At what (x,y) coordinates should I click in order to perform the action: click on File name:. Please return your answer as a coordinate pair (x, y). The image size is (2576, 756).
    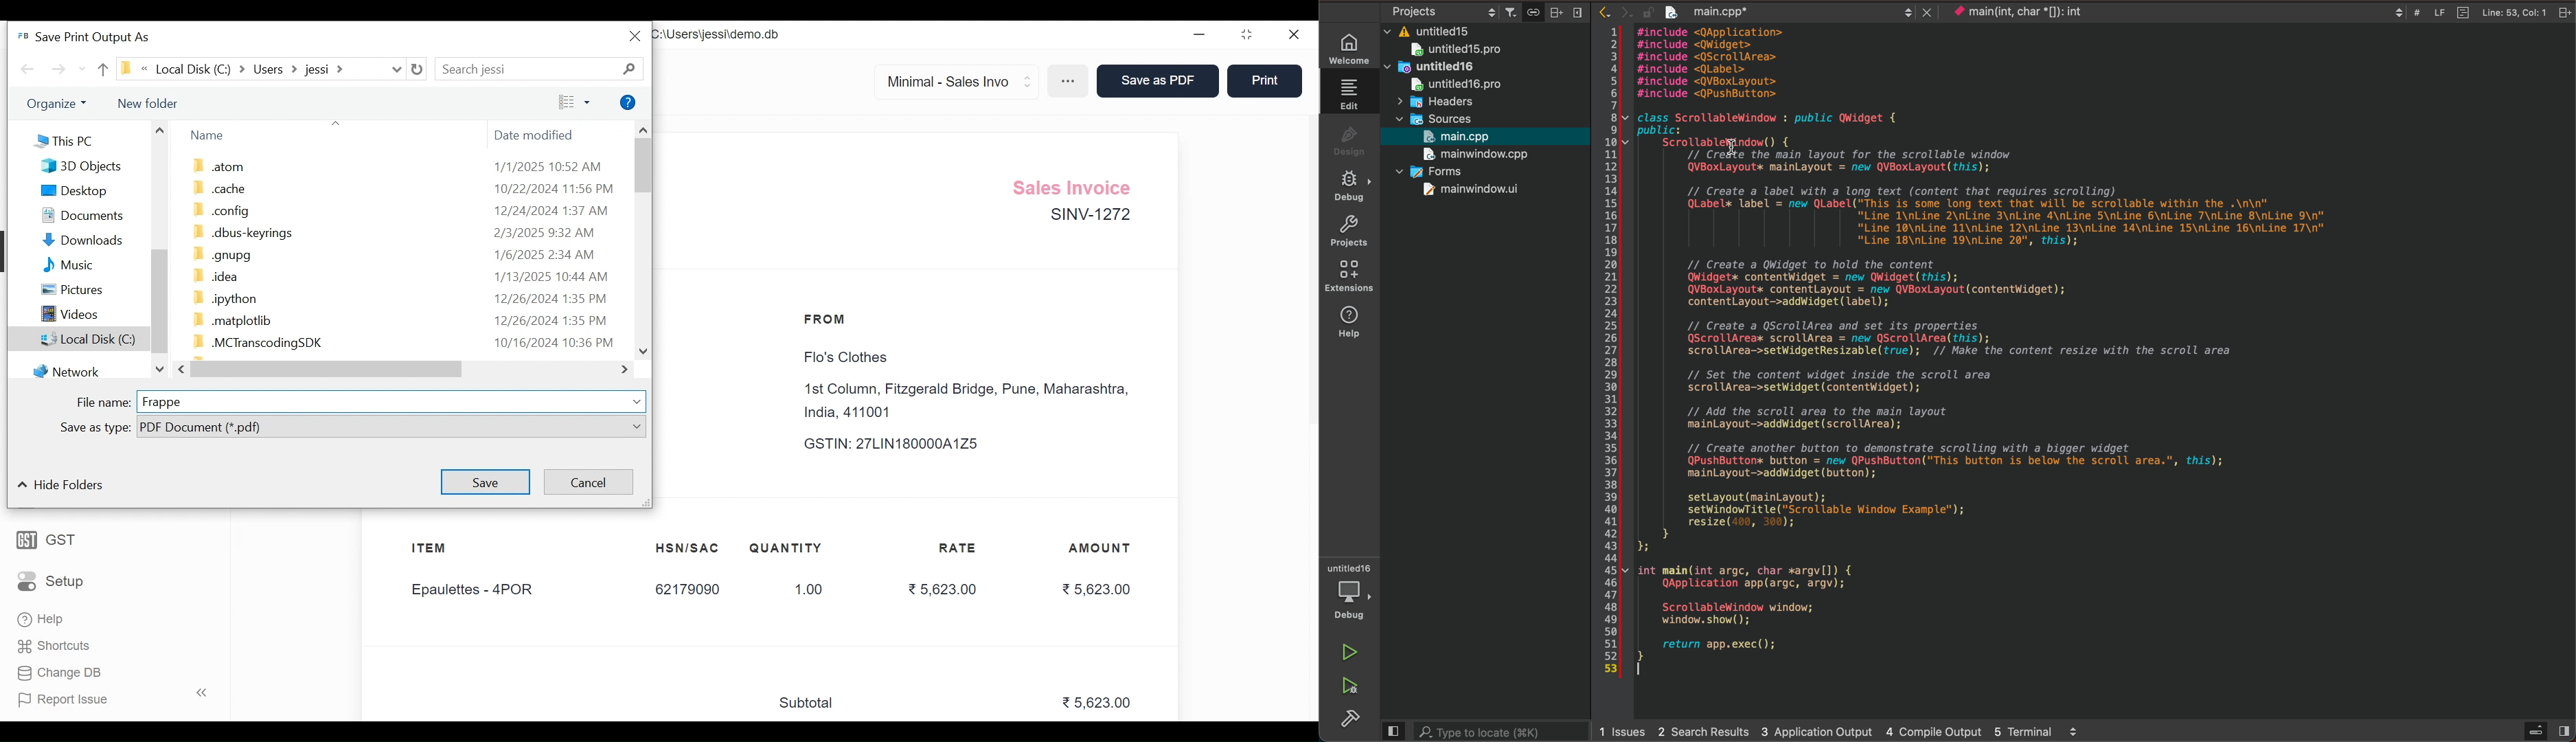
    Looking at the image, I should click on (103, 403).